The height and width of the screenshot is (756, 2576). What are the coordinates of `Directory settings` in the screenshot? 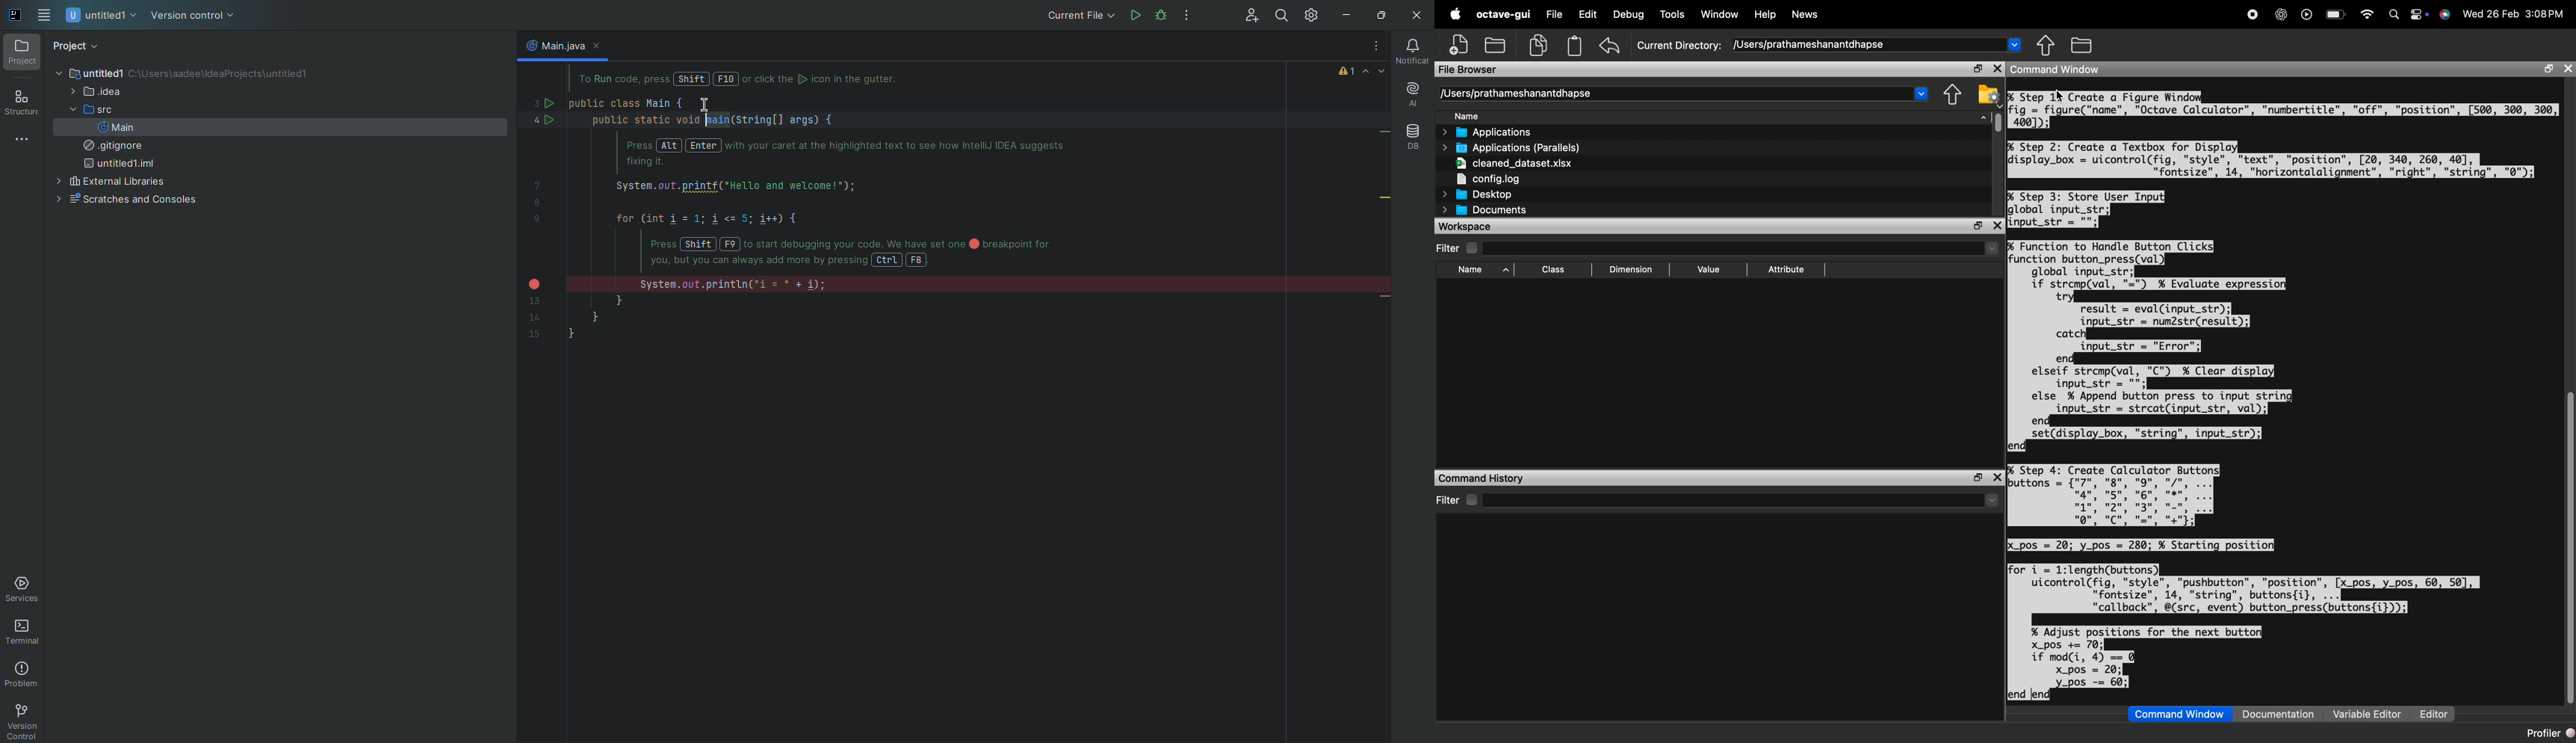 It's located at (1951, 95).